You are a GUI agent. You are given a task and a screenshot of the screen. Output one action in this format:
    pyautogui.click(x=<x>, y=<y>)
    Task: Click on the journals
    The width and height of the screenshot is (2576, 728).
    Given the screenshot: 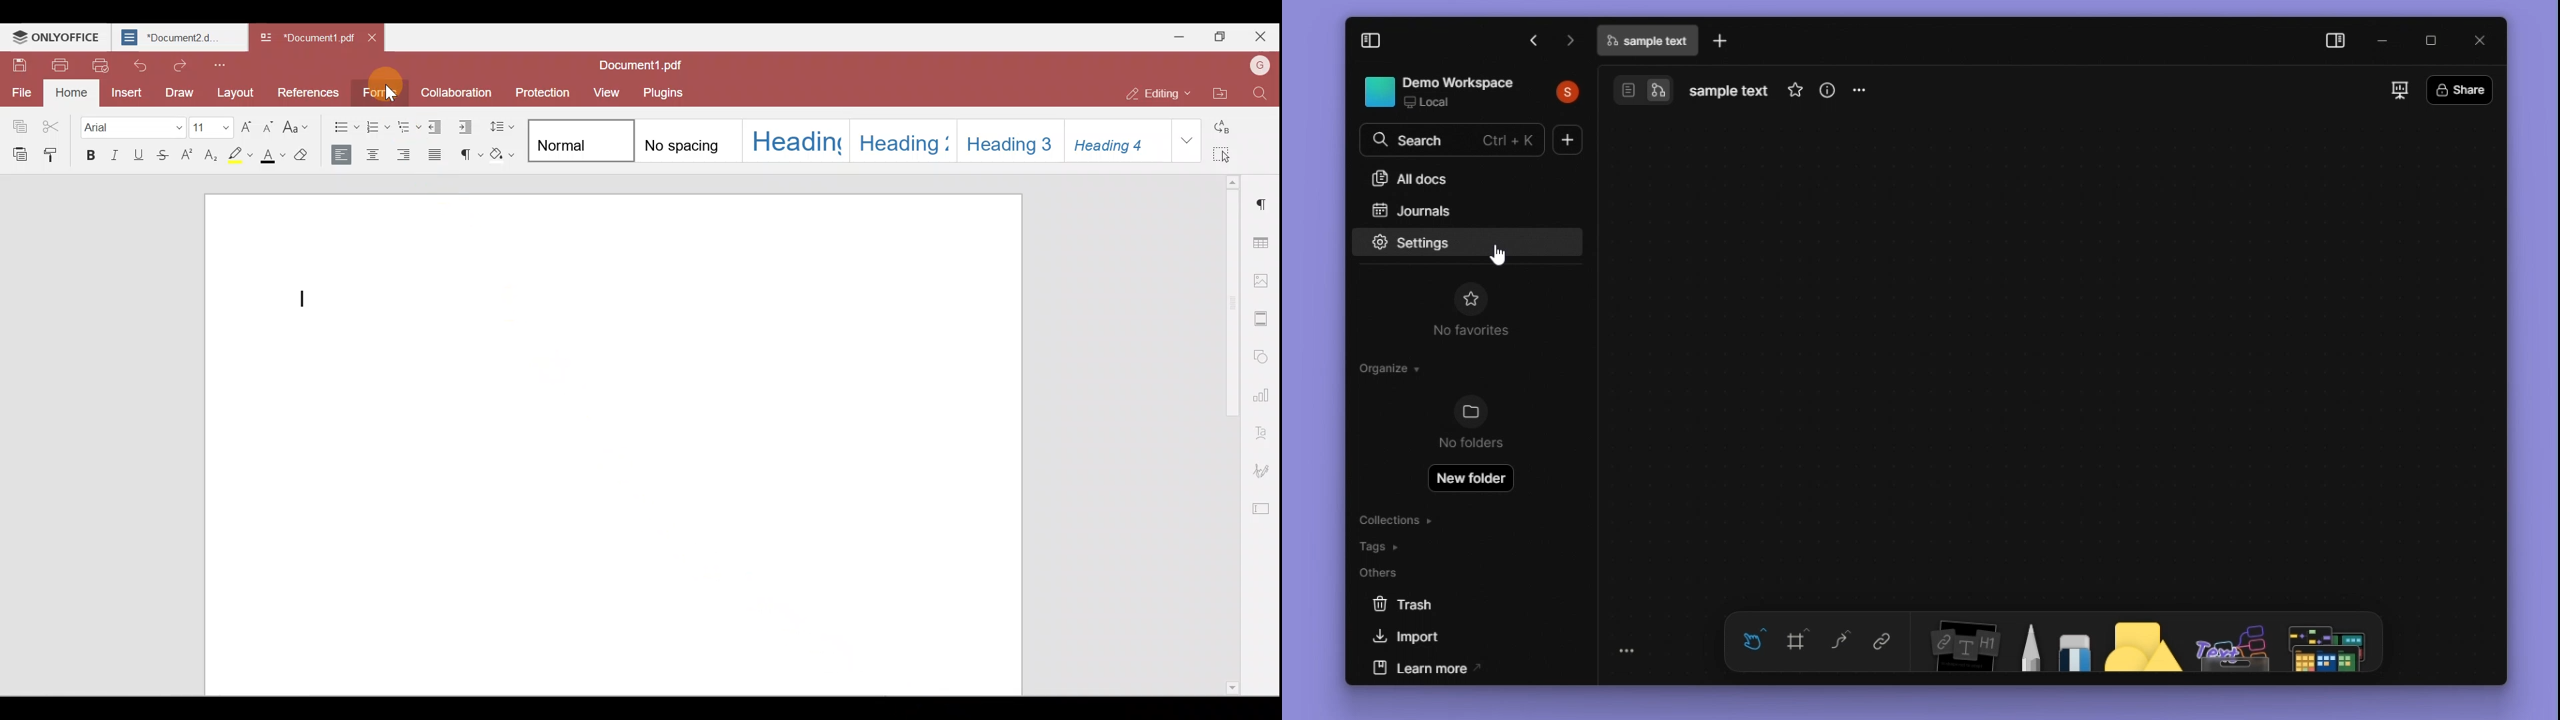 What is the action you would take?
    pyautogui.click(x=1449, y=208)
    